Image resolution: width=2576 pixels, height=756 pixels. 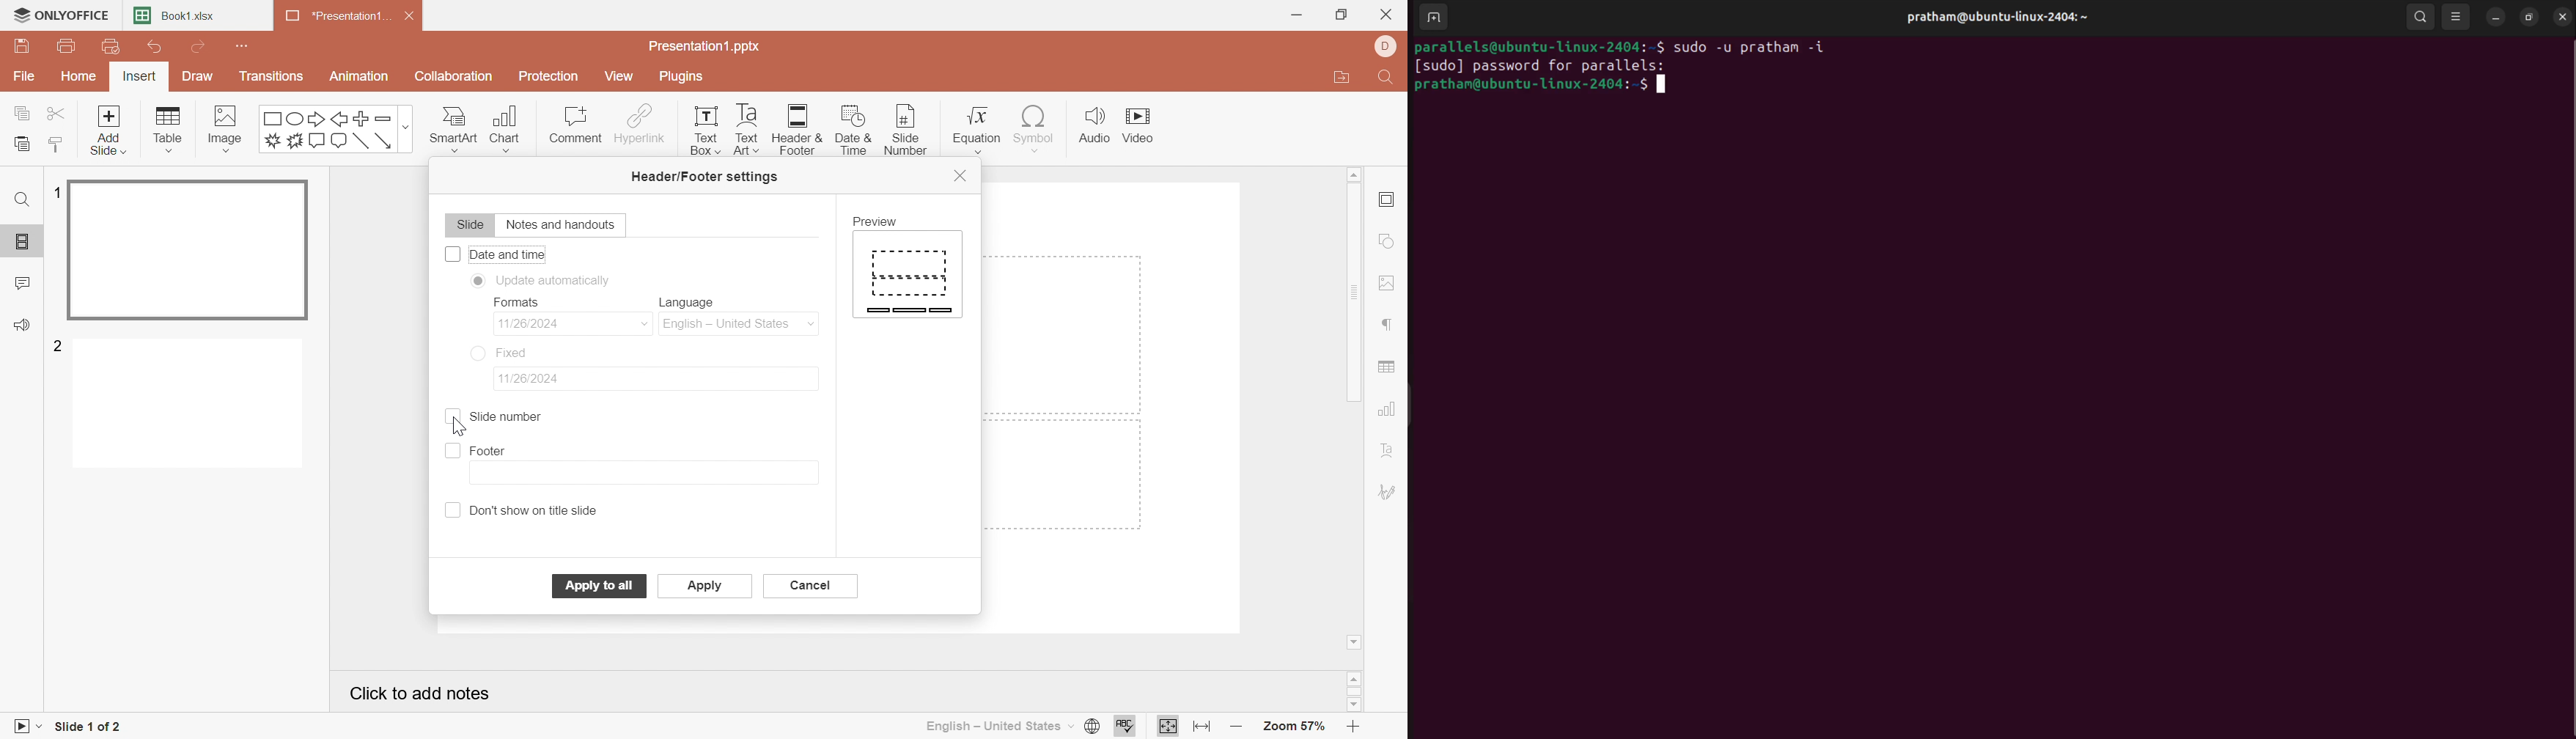 I want to click on Set document language, so click(x=1090, y=727).